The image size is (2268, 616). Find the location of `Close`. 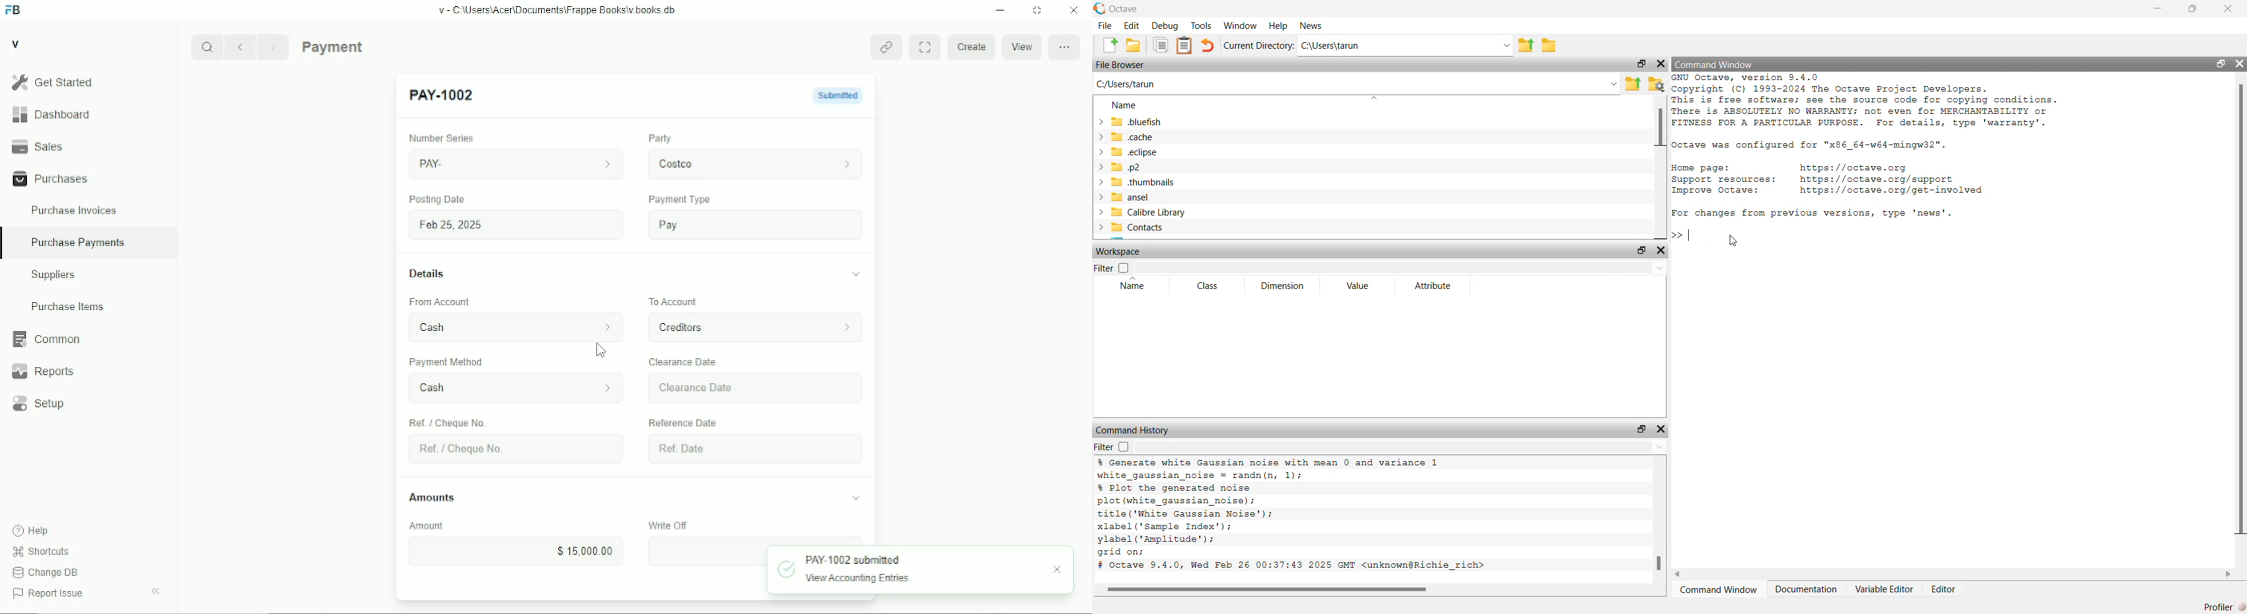

Close is located at coordinates (1074, 10).